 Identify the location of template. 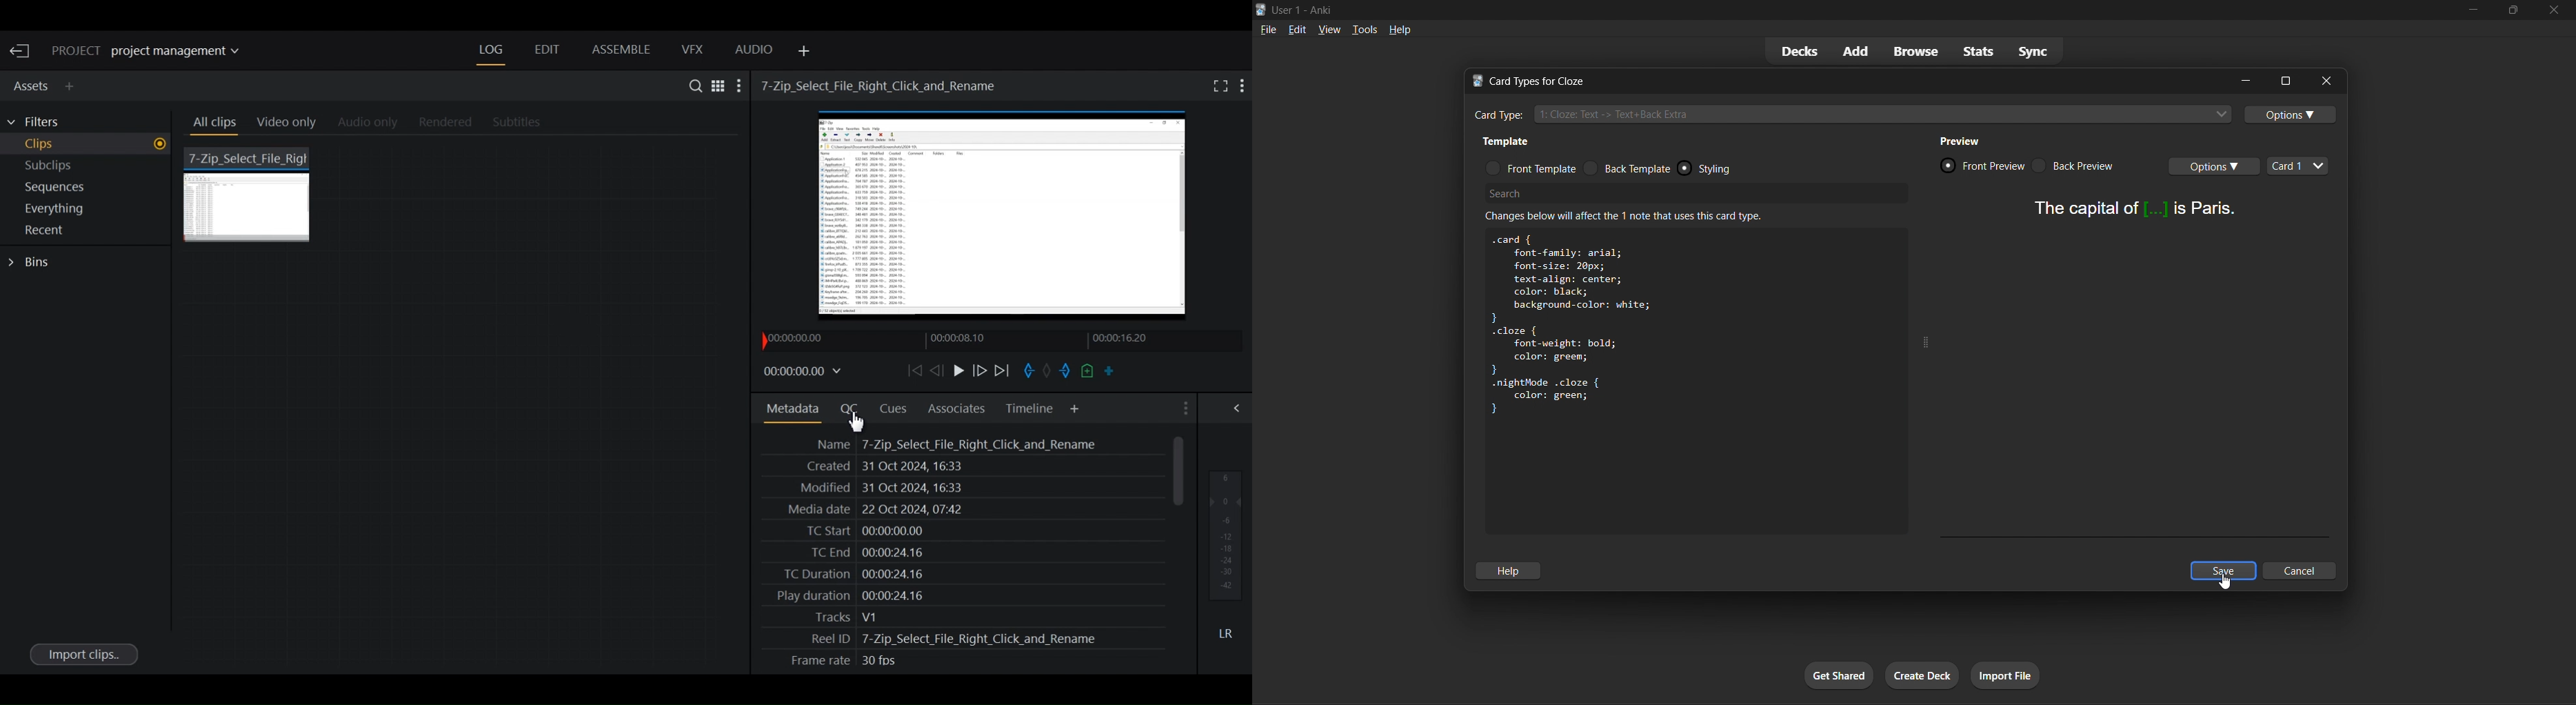
(1512, 142).